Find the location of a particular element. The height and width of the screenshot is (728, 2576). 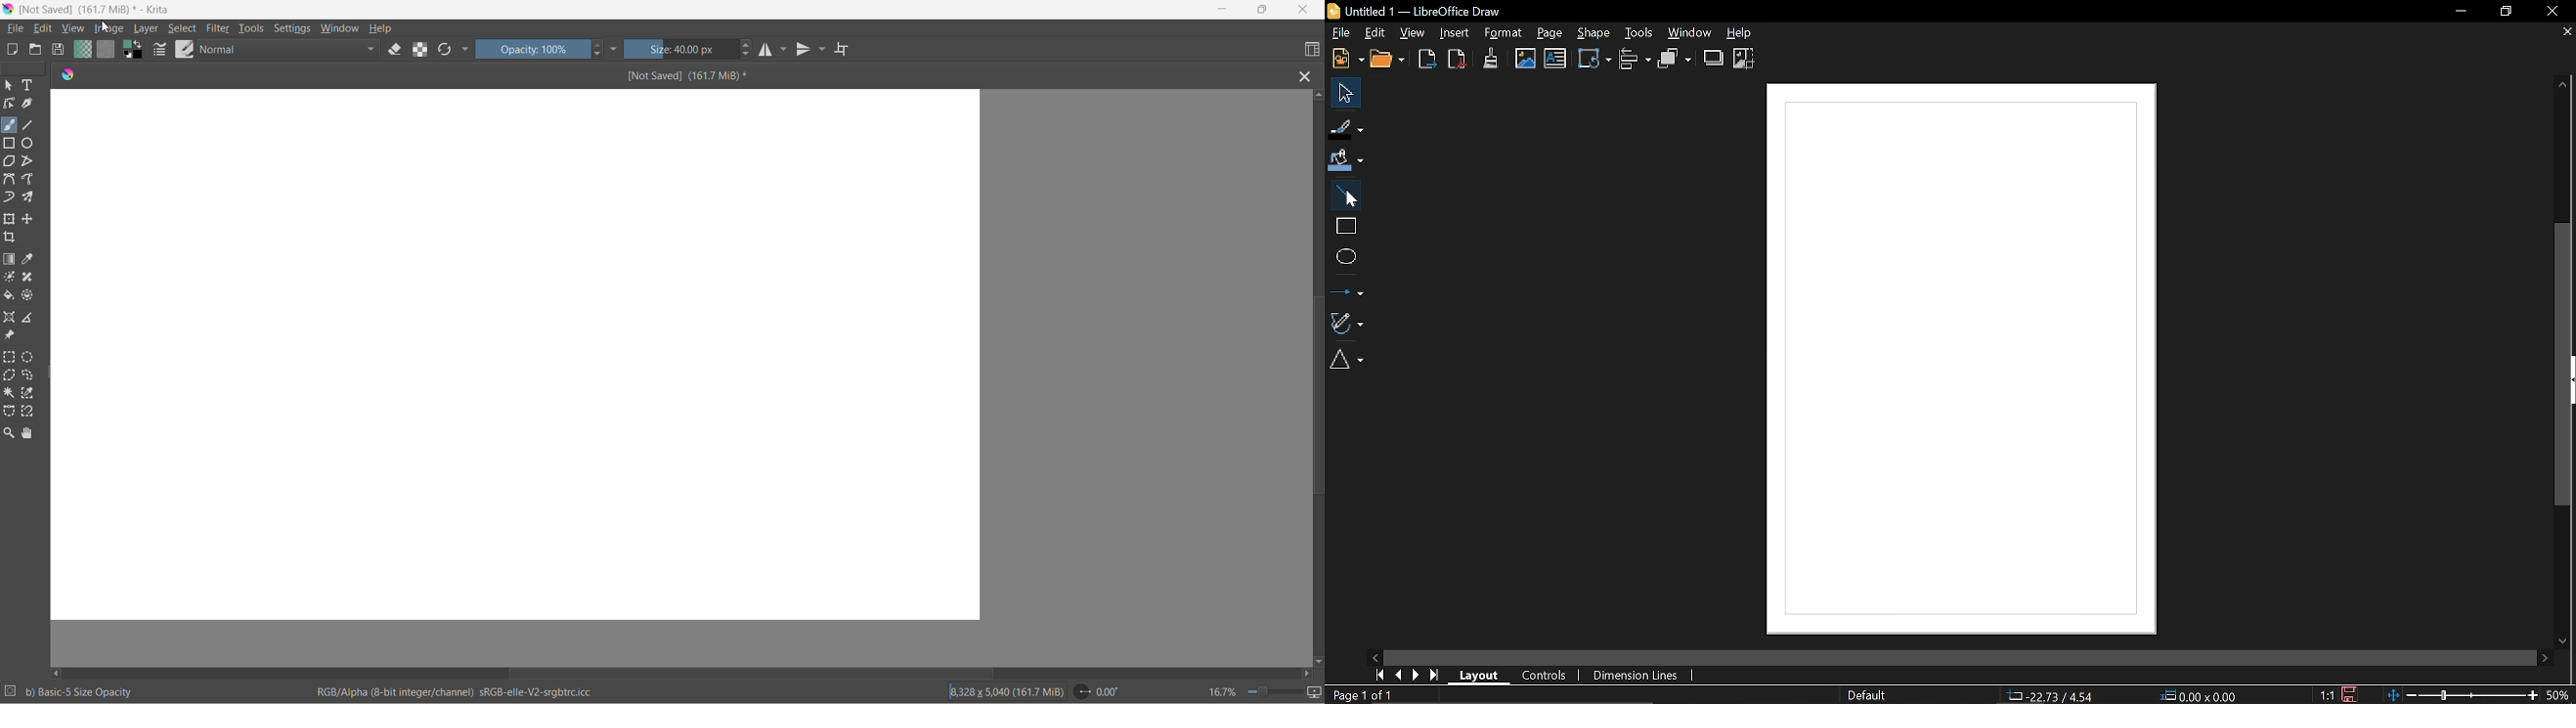

Shadow is located at coordinates (1713, 58).